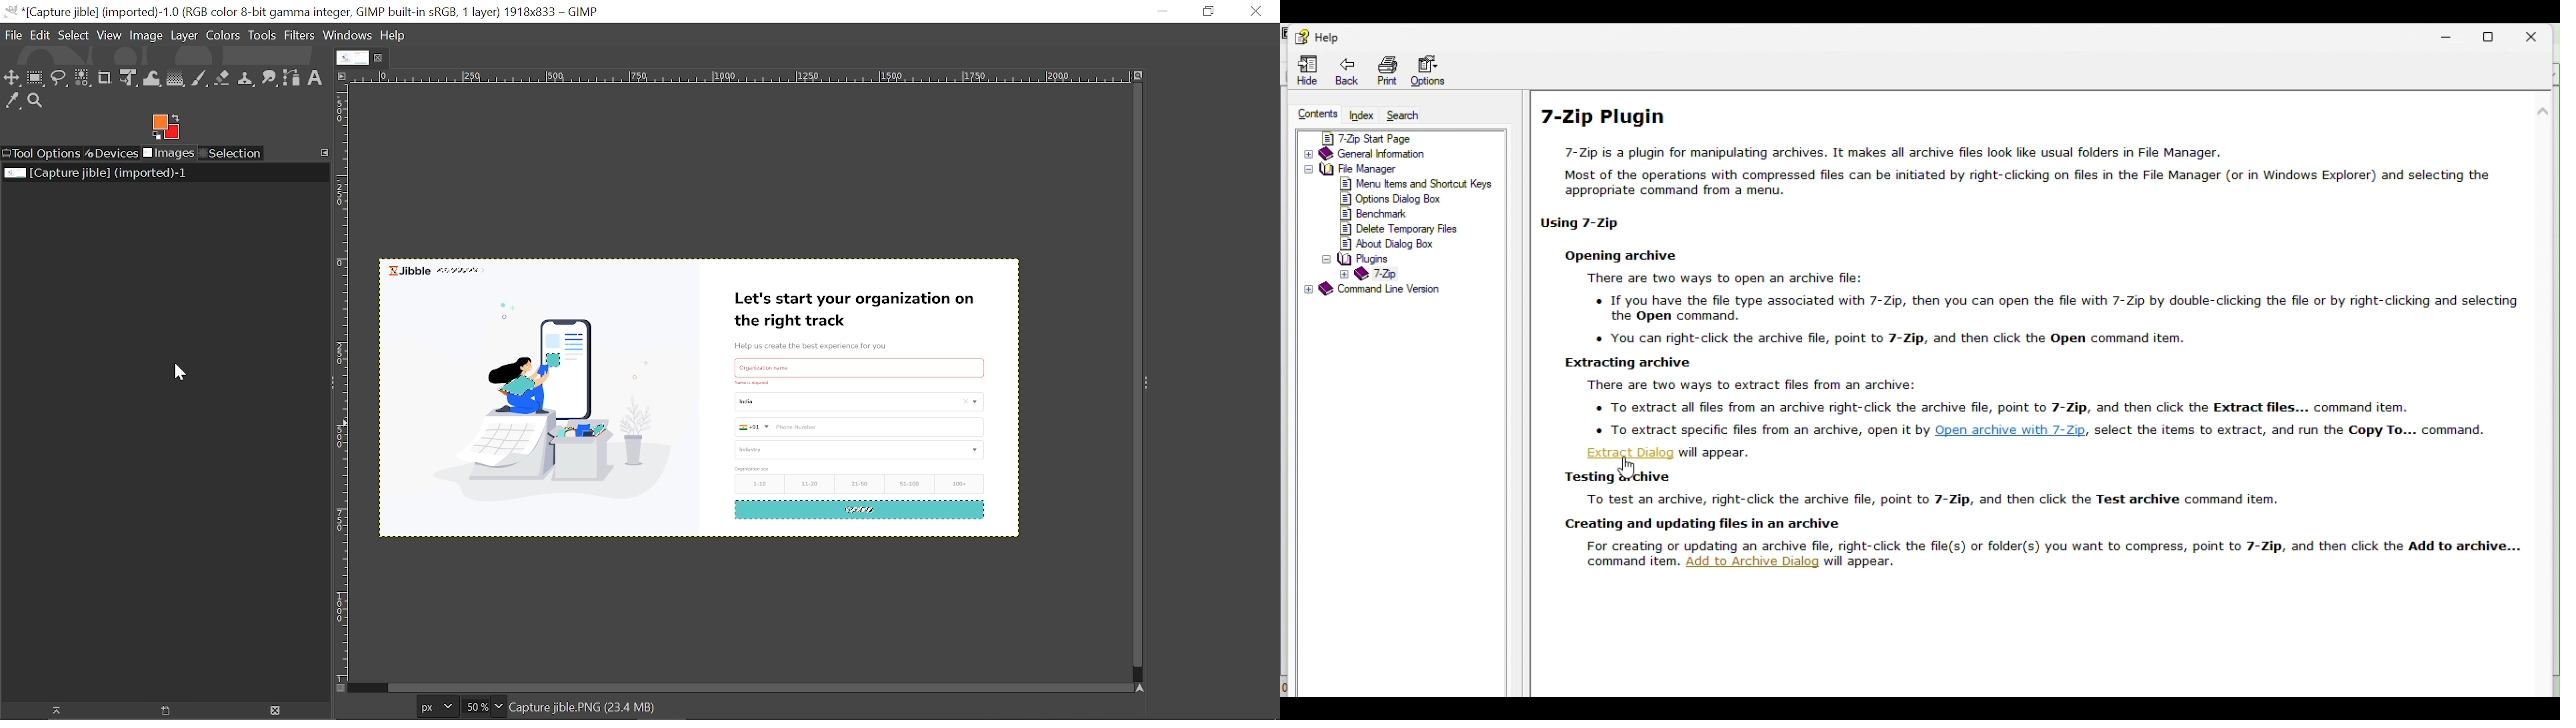  I want to click on Sidebar menu, so click(1152, 384).